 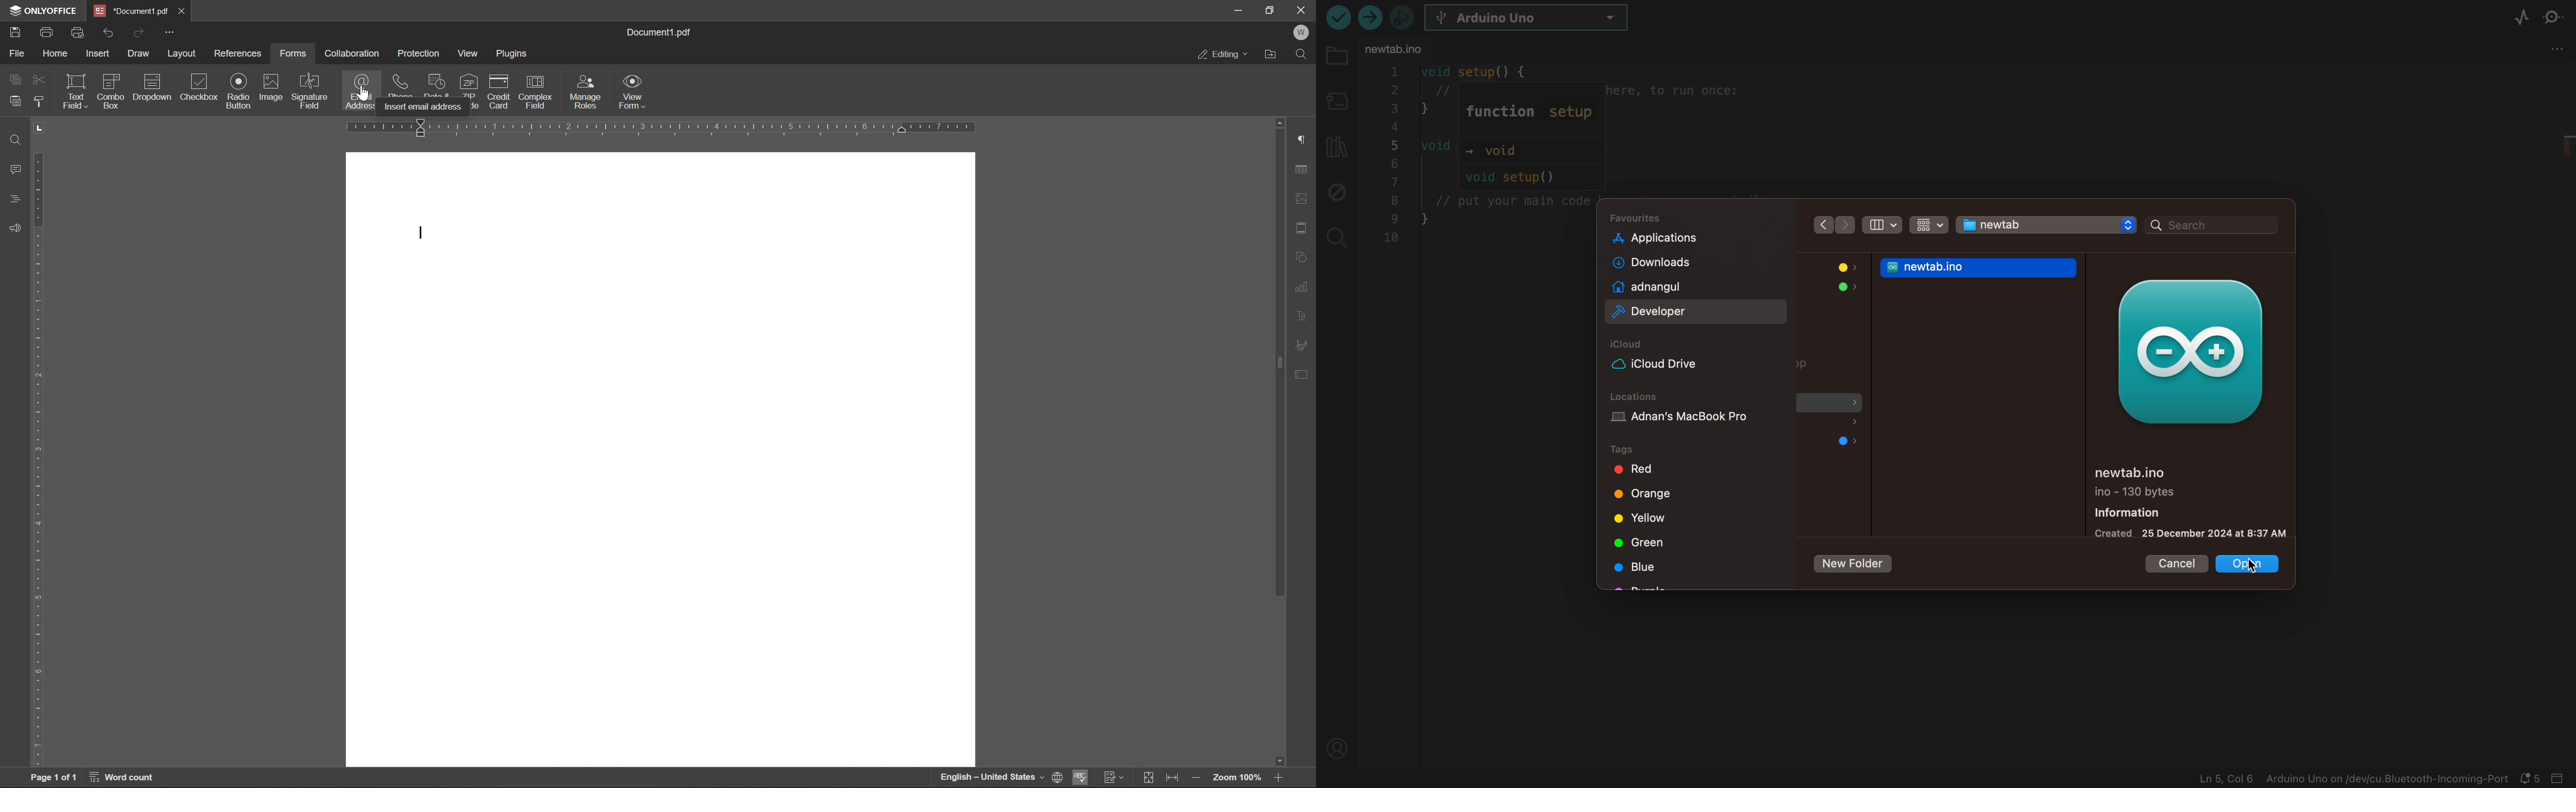 What do you see at coordinates (2353, 779) in the screenshot?
I see `file information` at bounding box center [2353, 779].